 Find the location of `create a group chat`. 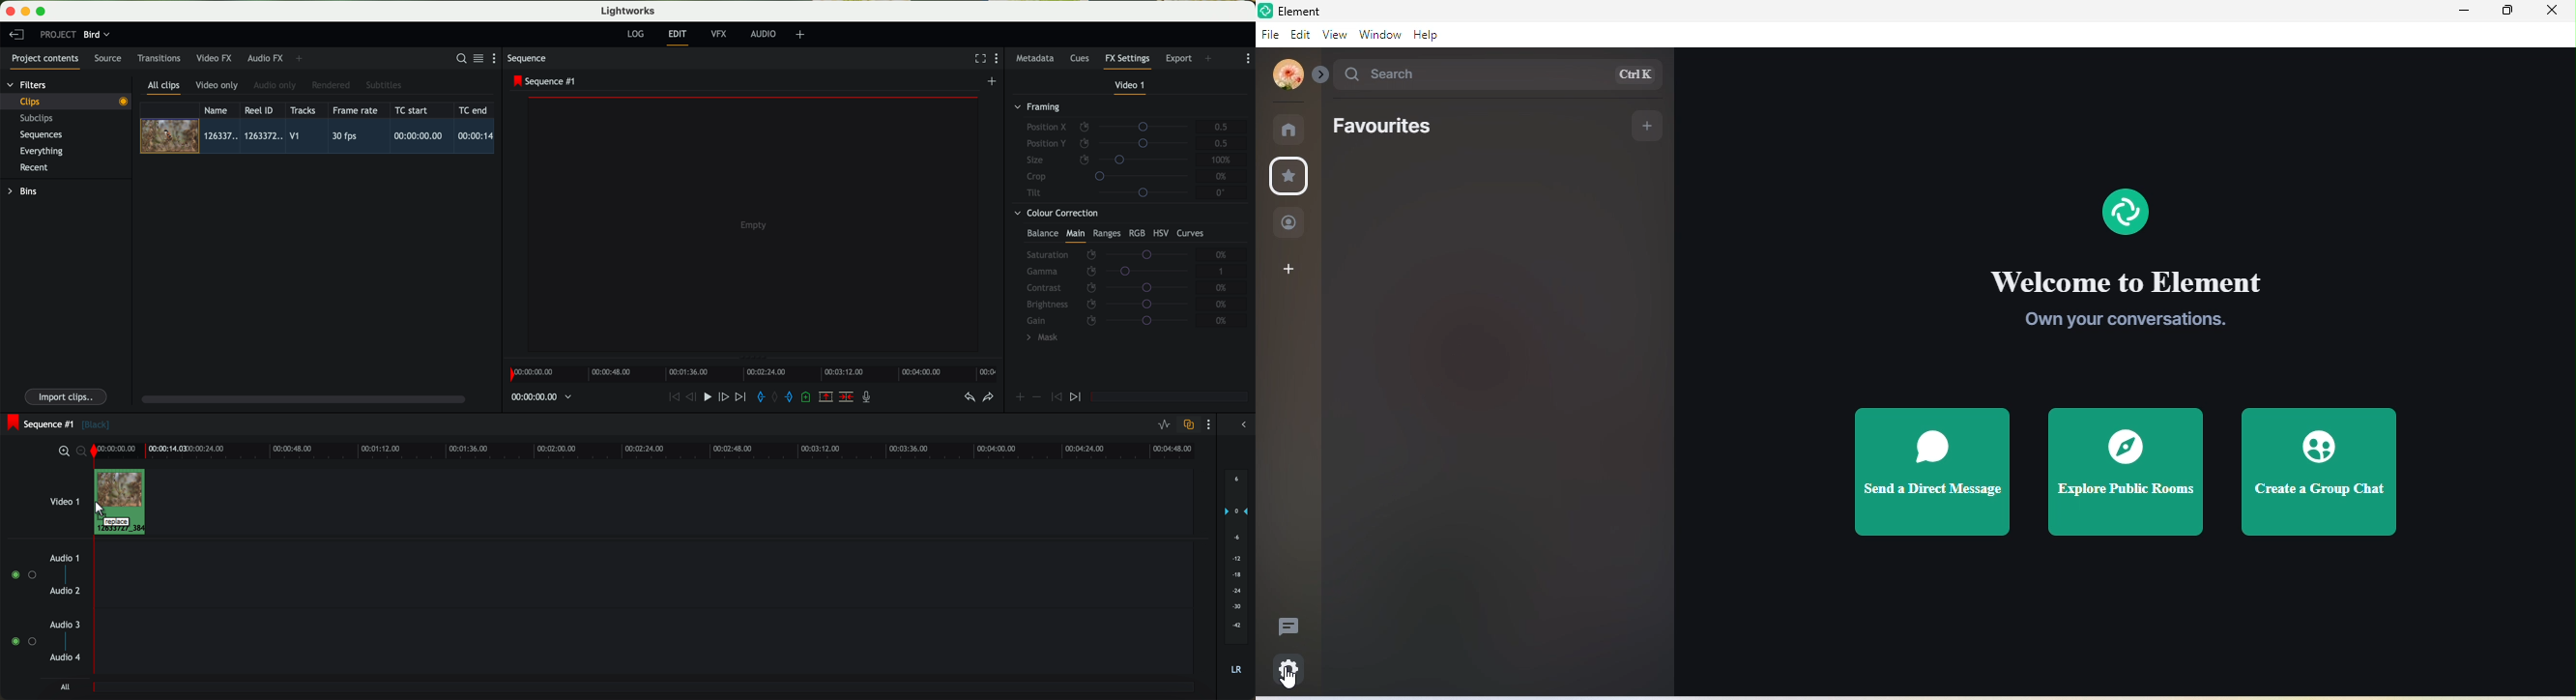

create a group chat is located at coordinates (2321, 471).